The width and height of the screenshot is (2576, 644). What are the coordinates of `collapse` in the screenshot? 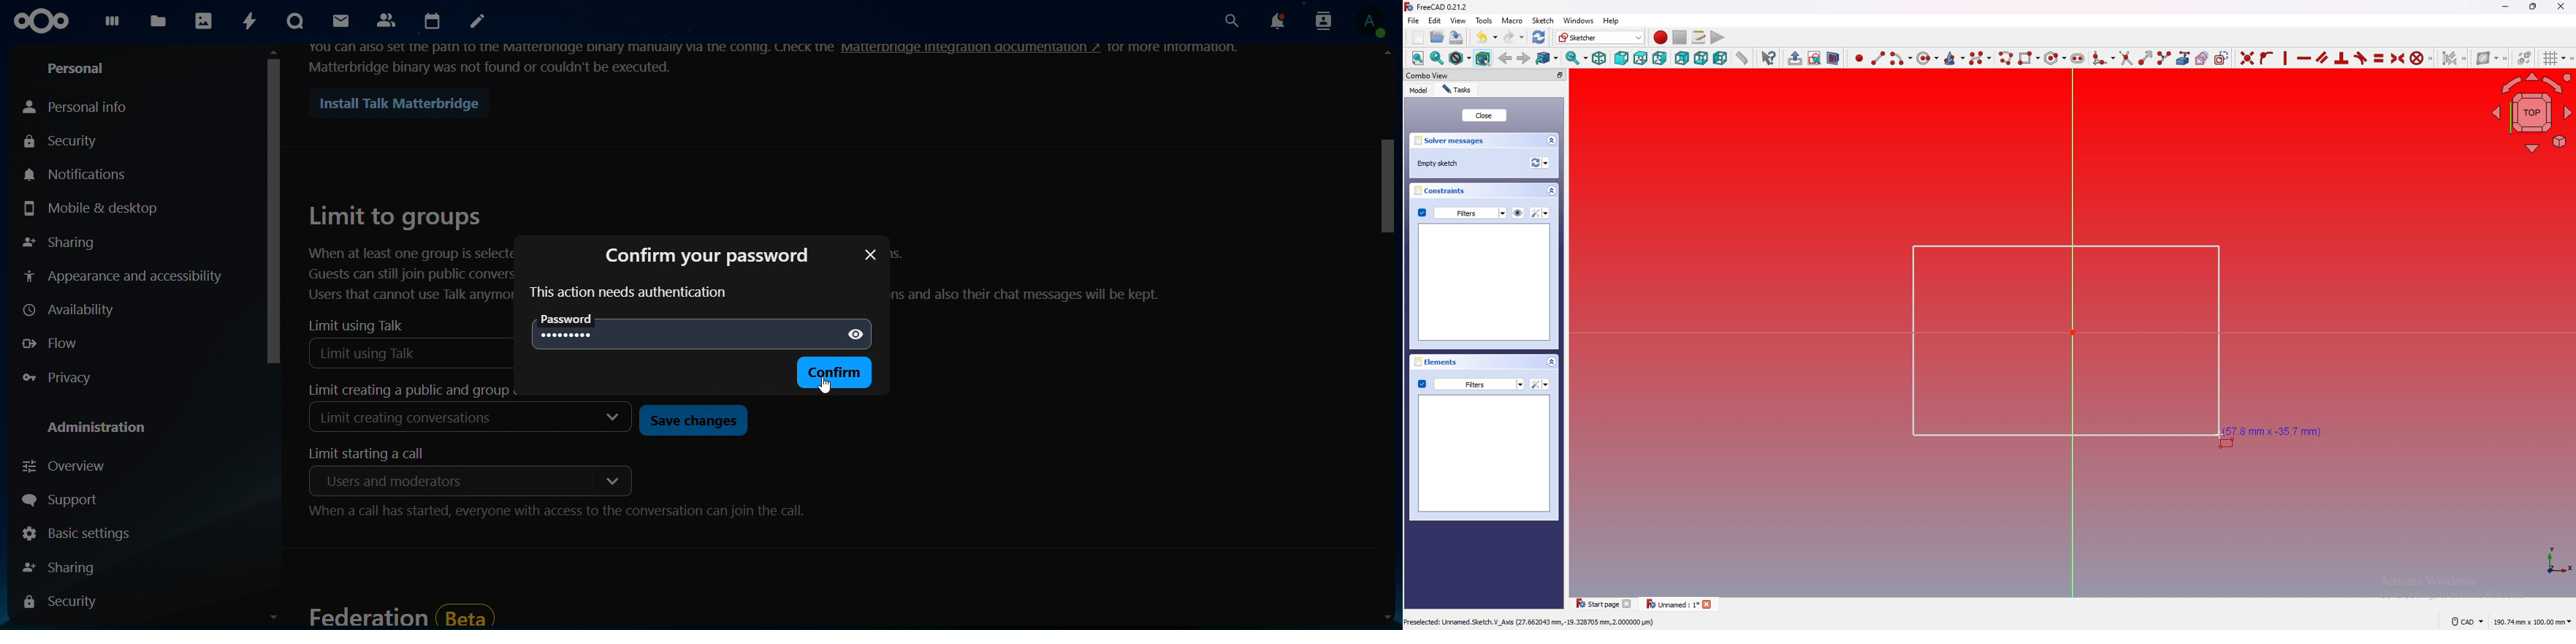 It's located at (1551, 141).